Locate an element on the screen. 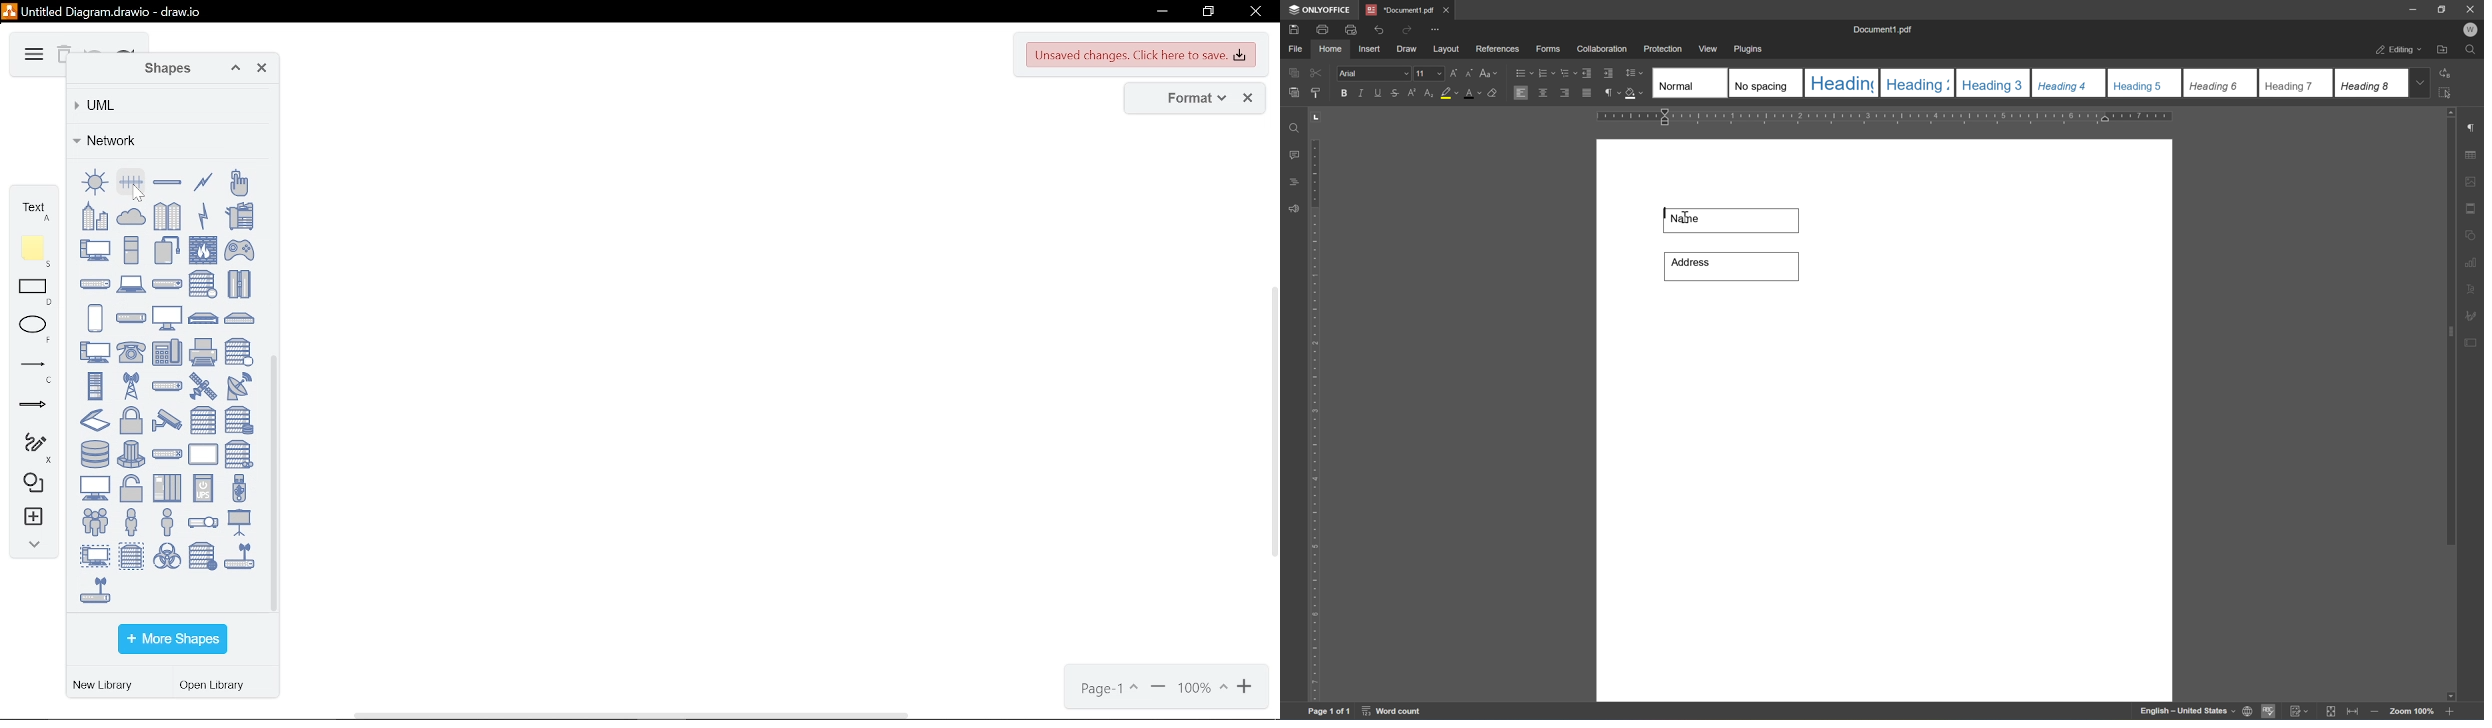 Image resolution: width=2492 pixels, height=728 pixels. find is located at coordinates (1291, 126).